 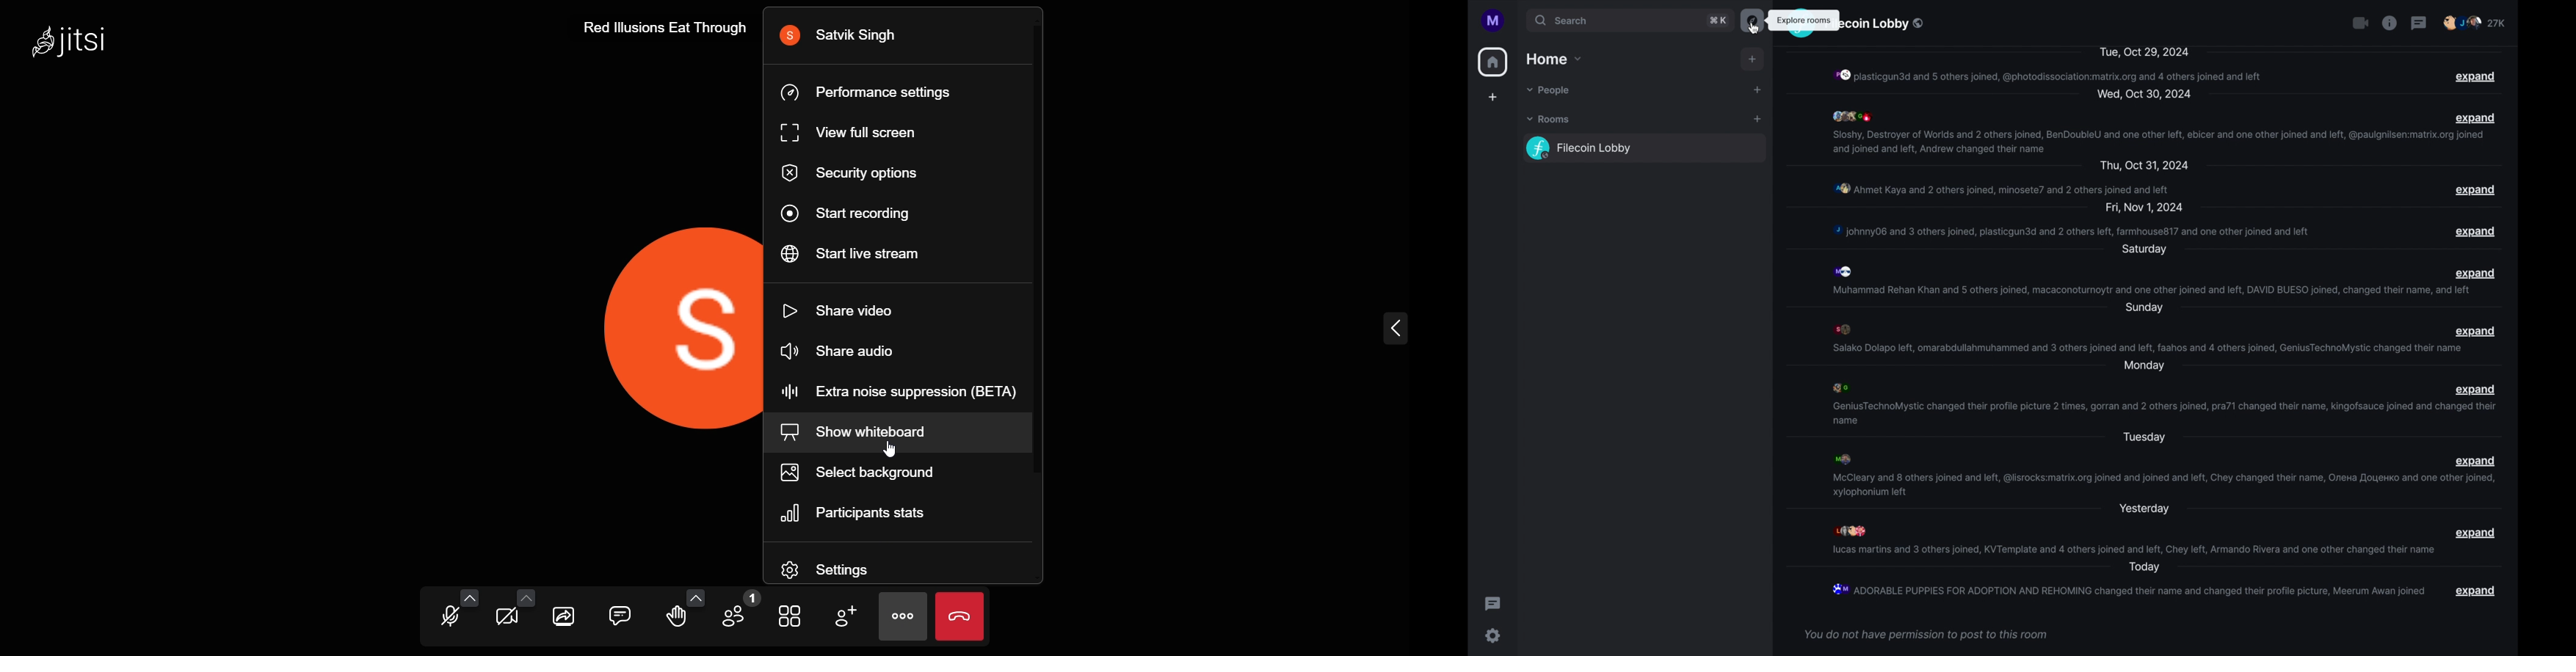 I want to click on participants, so click(x=1841, y=388).